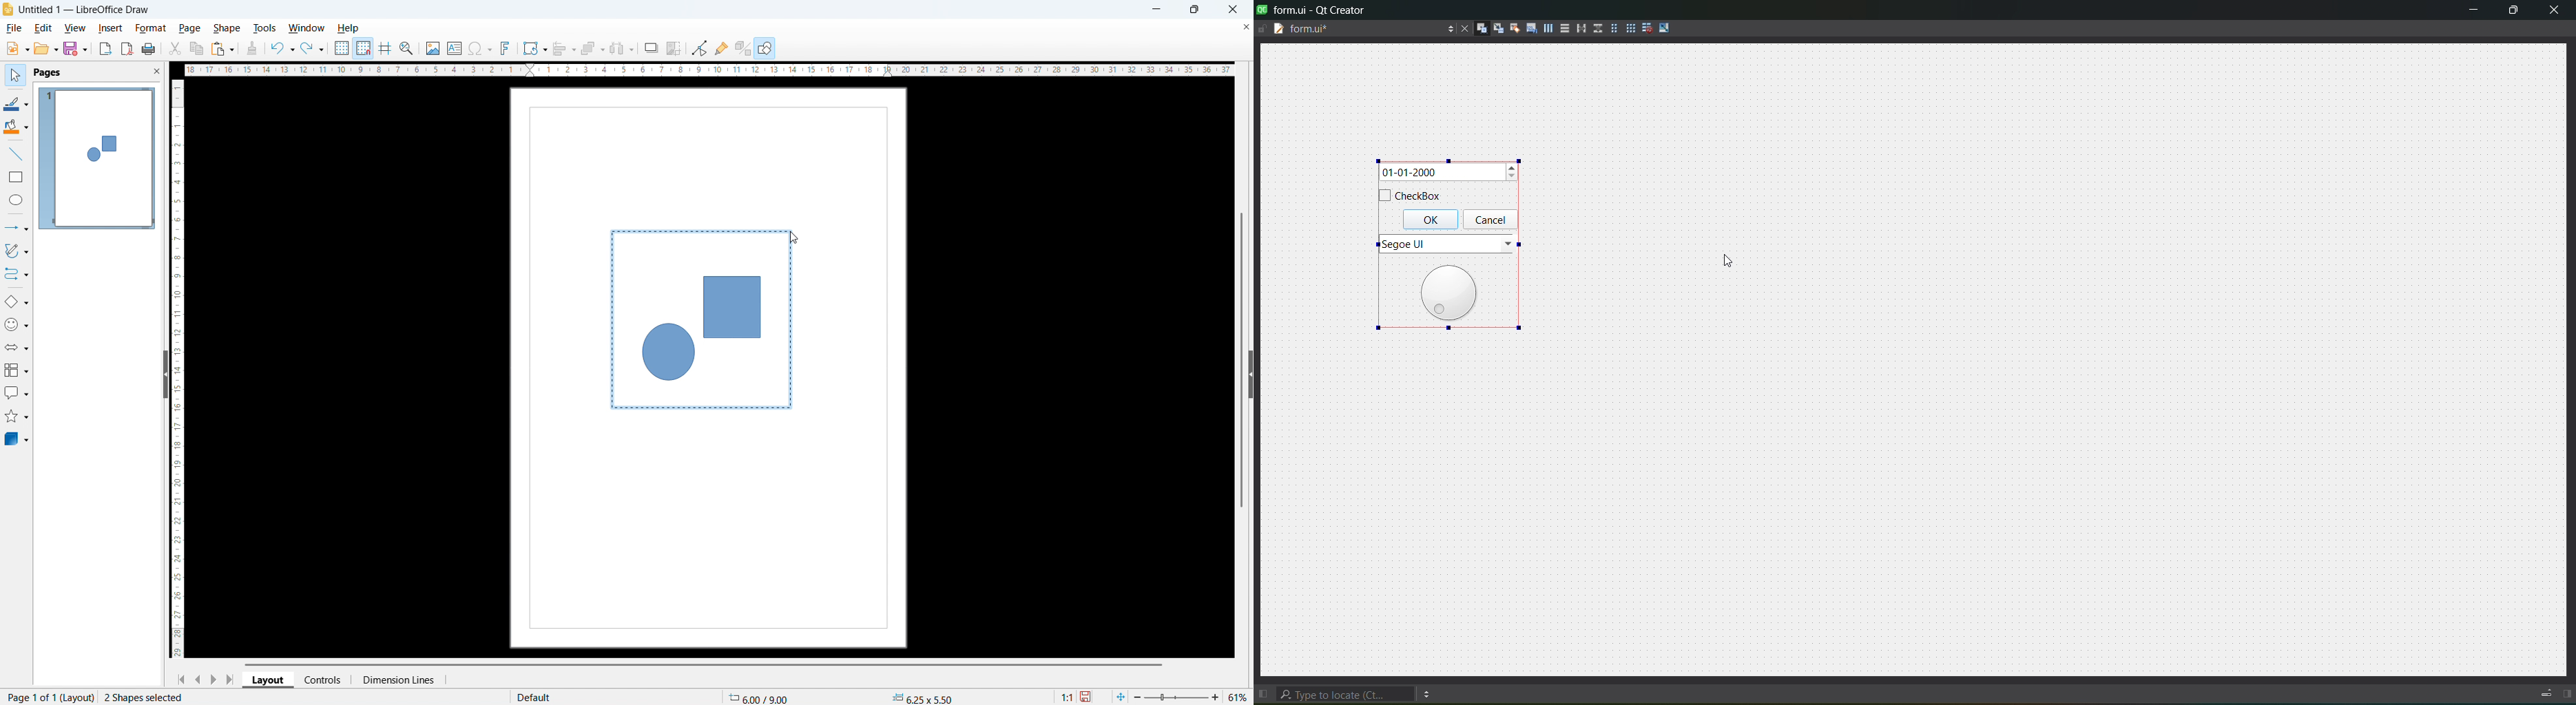 This screenshot has height=728, width=2576. I want to click on lines & arrows, so click(19, 228).